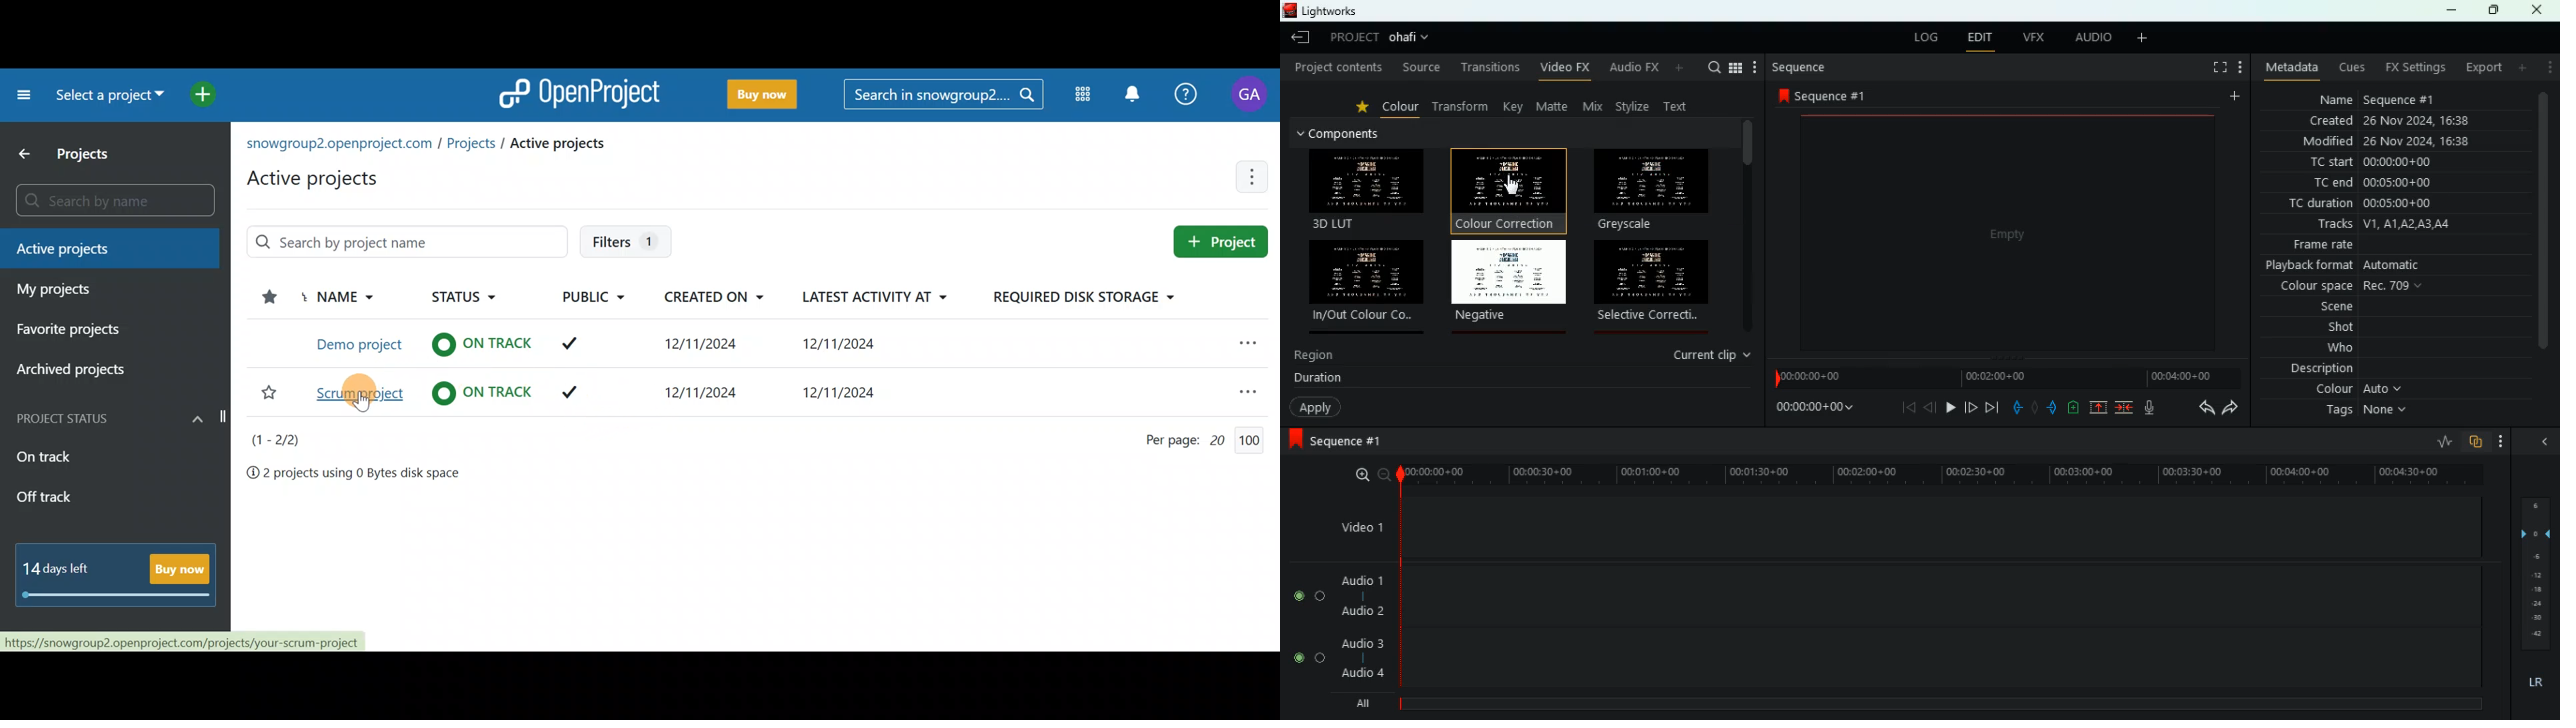  Describe the element at coordinates (479, 343) in the screenshot. I see `status` at that location.